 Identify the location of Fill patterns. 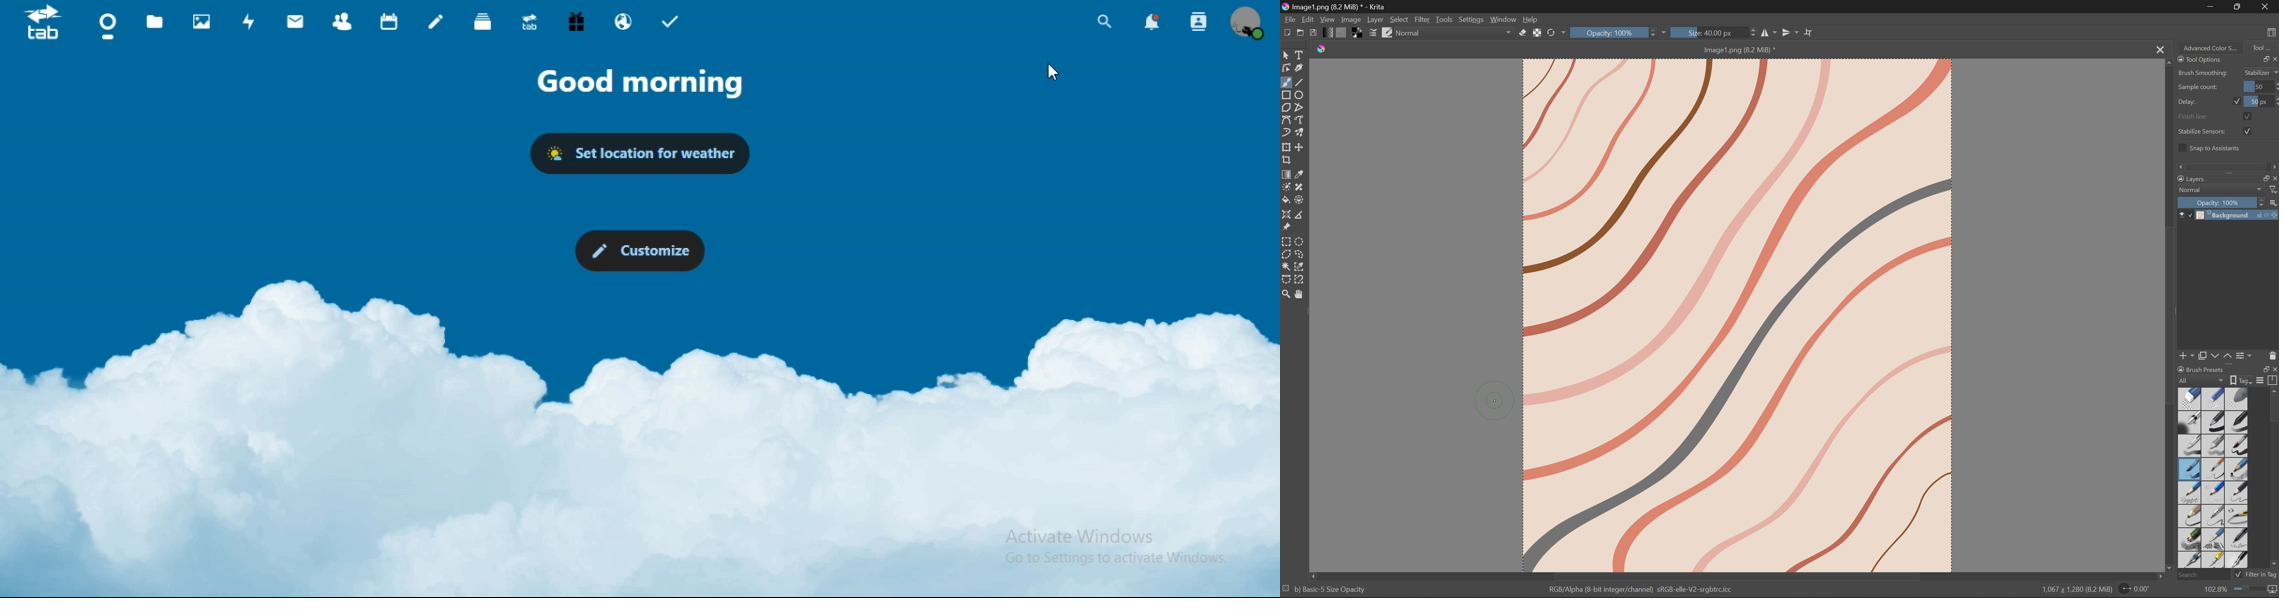
(1343, 33).